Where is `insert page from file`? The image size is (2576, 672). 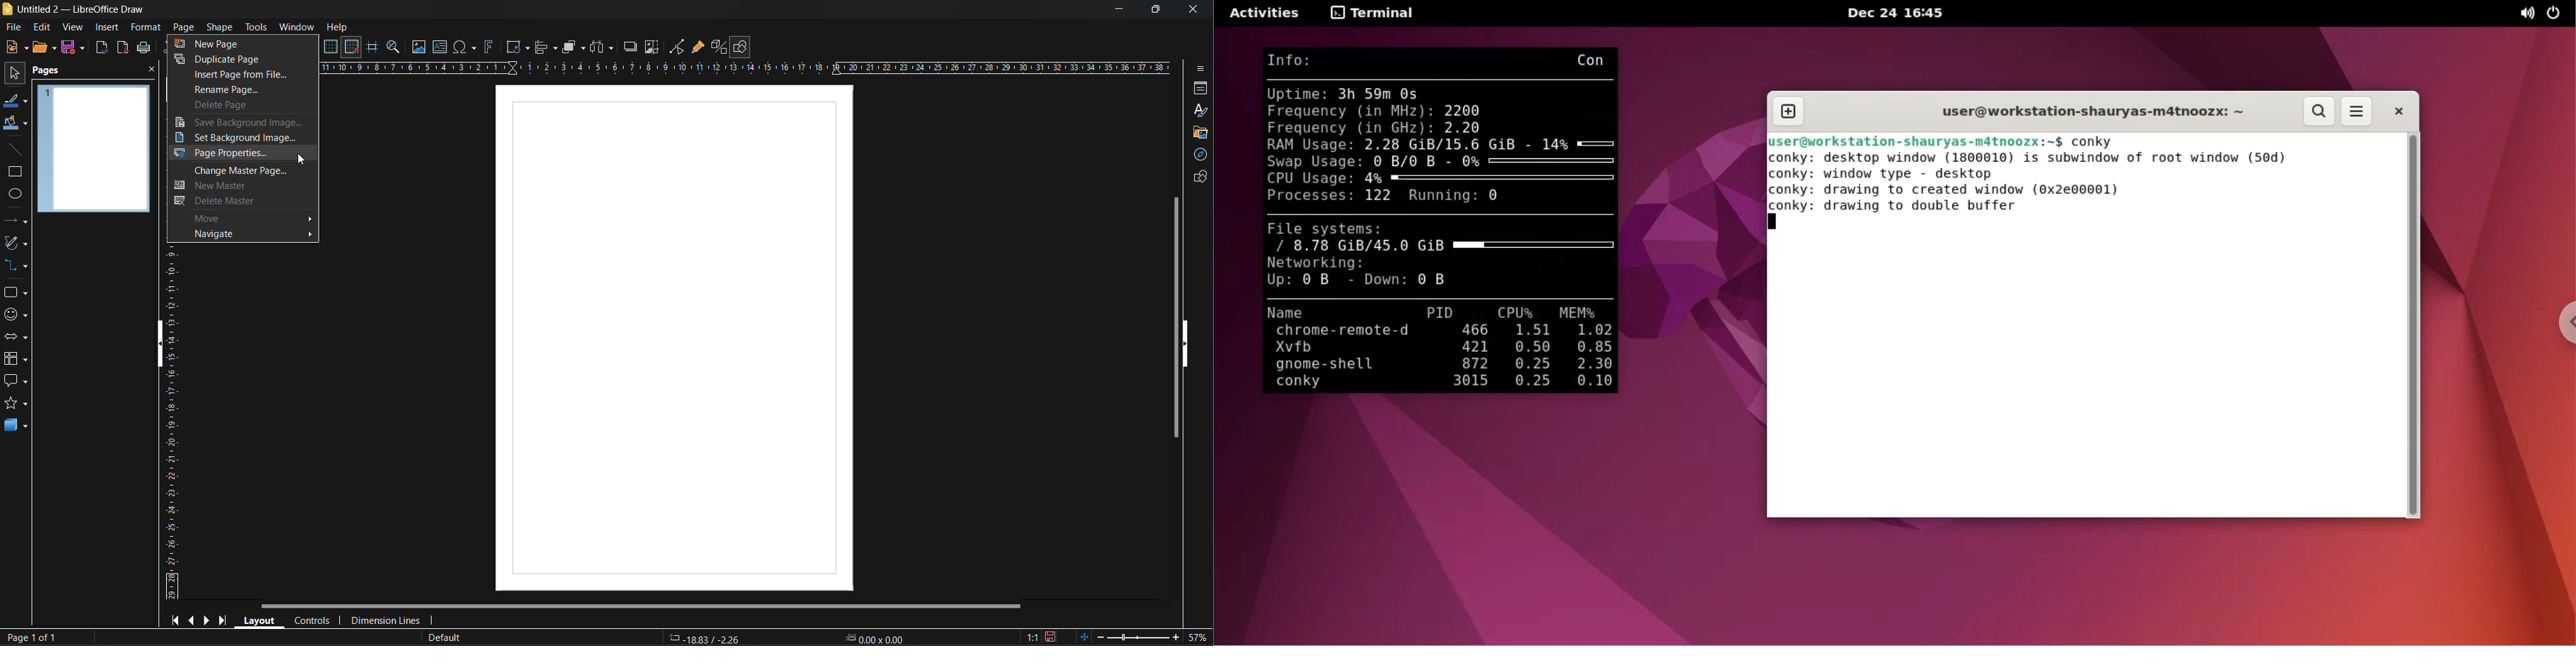 insert page from file is located at coordinates (241, 75).